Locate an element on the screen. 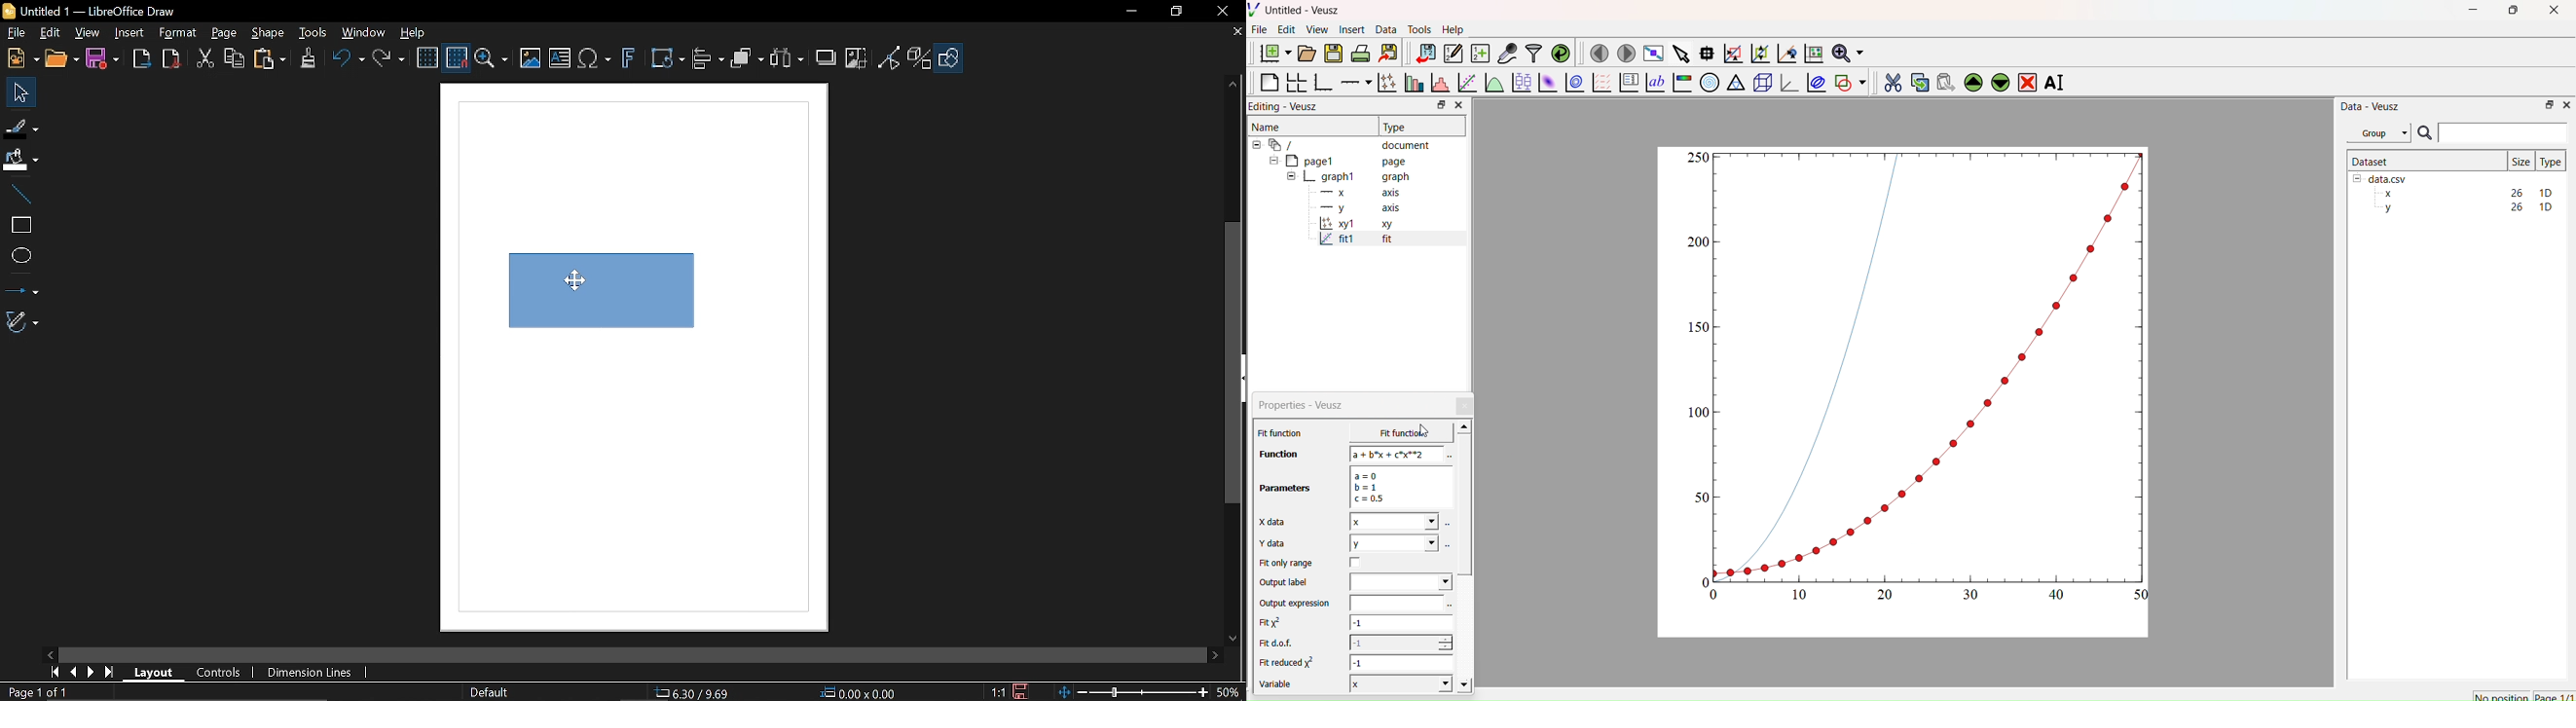 The image size is (2576, 728). Close window is located at coordinates (1221, 11).